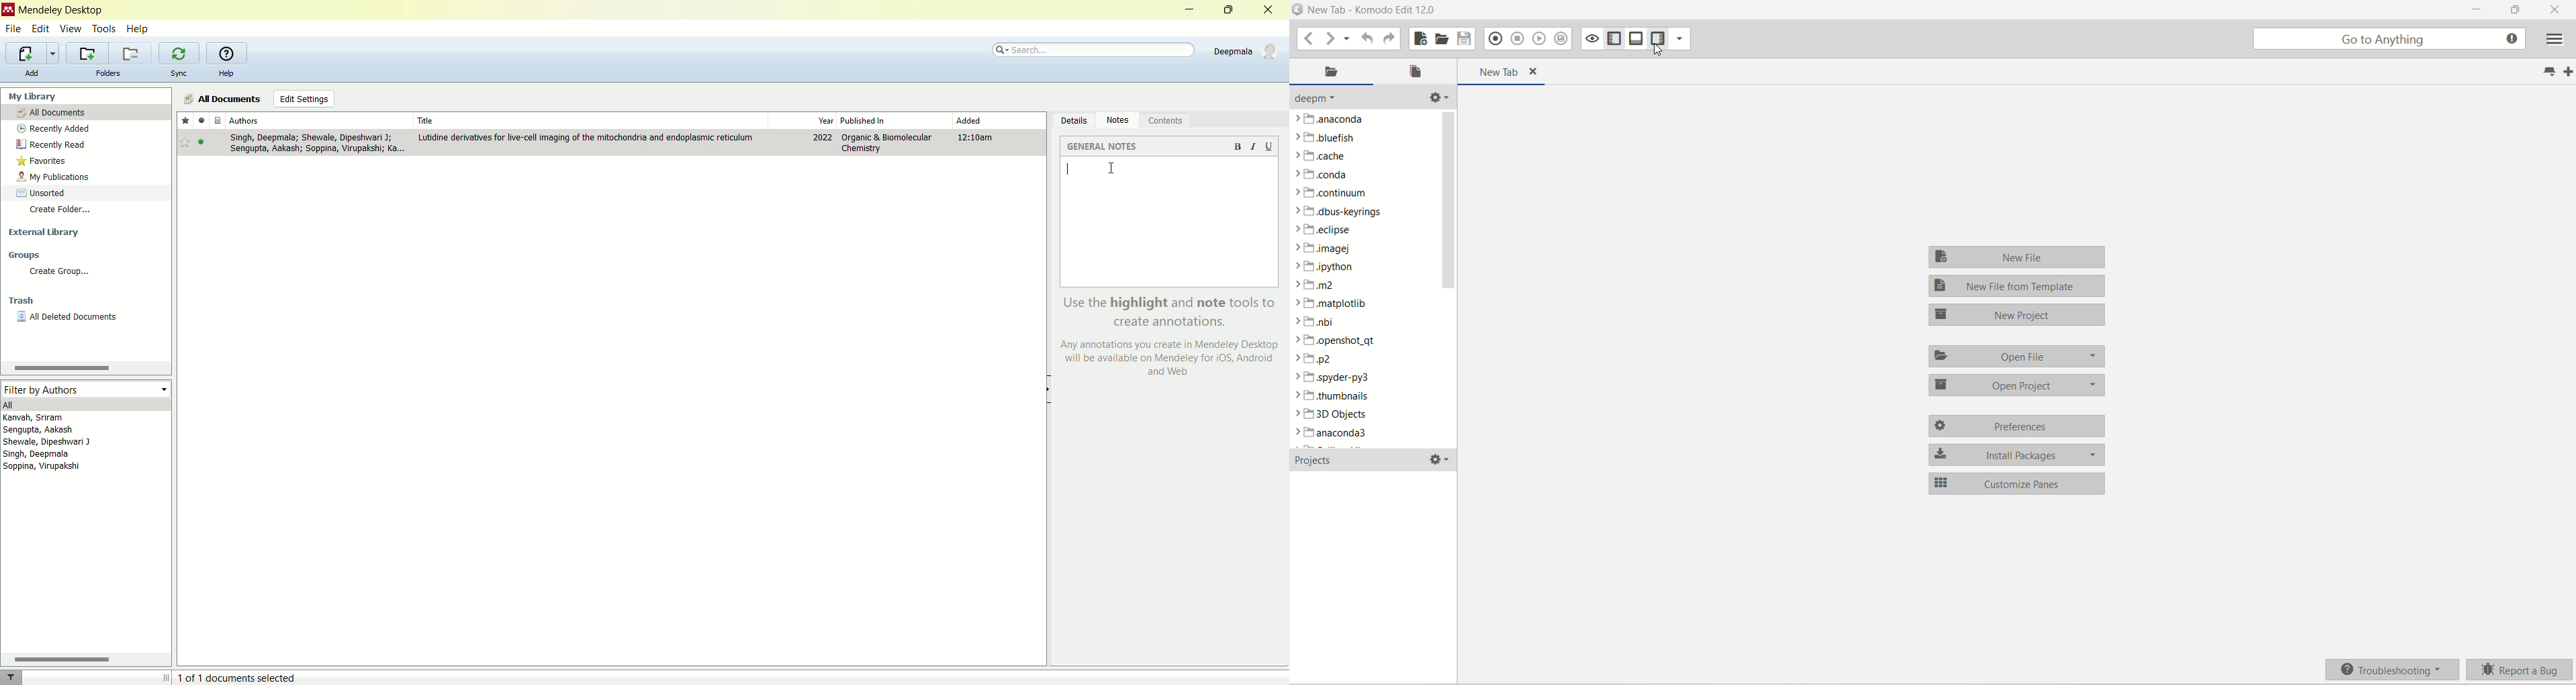 The height and width of the screenshot is (700, 2576). What do you see at coordinates (83, 159) in the screenshot?
I see `favorites` at bounding box center [83, 159].